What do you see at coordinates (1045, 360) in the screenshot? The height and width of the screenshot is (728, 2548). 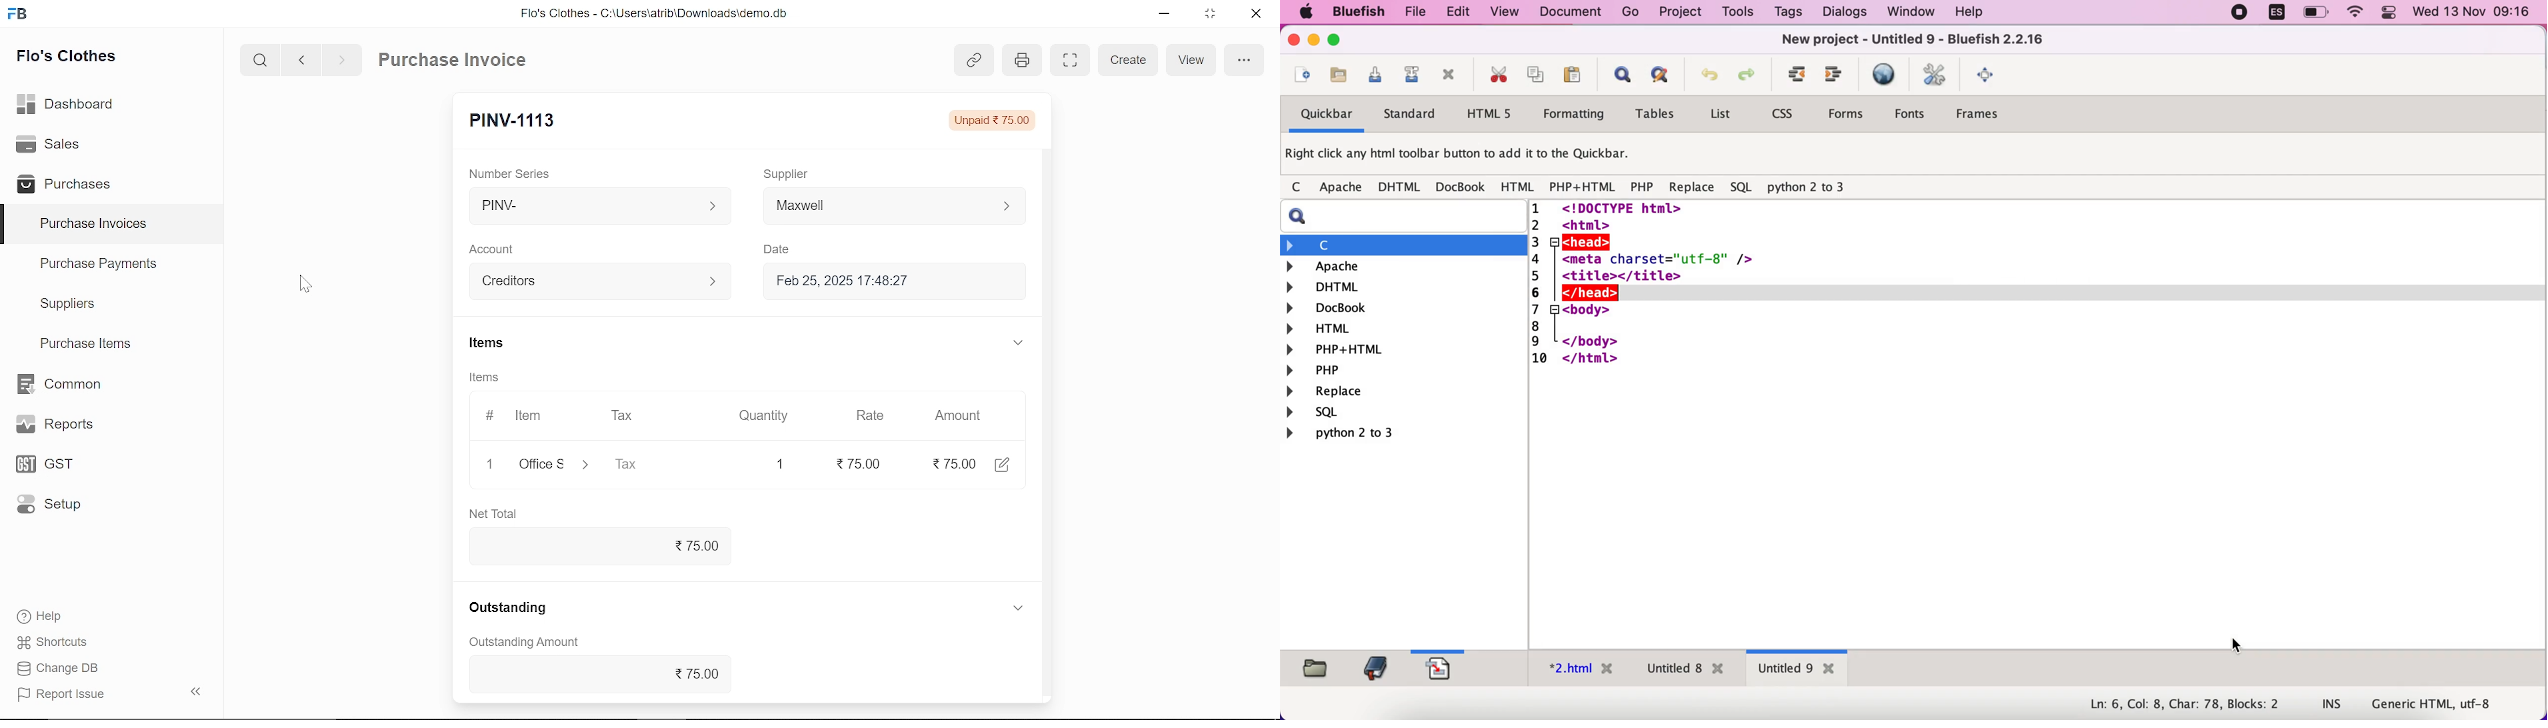 I see `vertical scrollbar` at bounding box center [1045, 360].